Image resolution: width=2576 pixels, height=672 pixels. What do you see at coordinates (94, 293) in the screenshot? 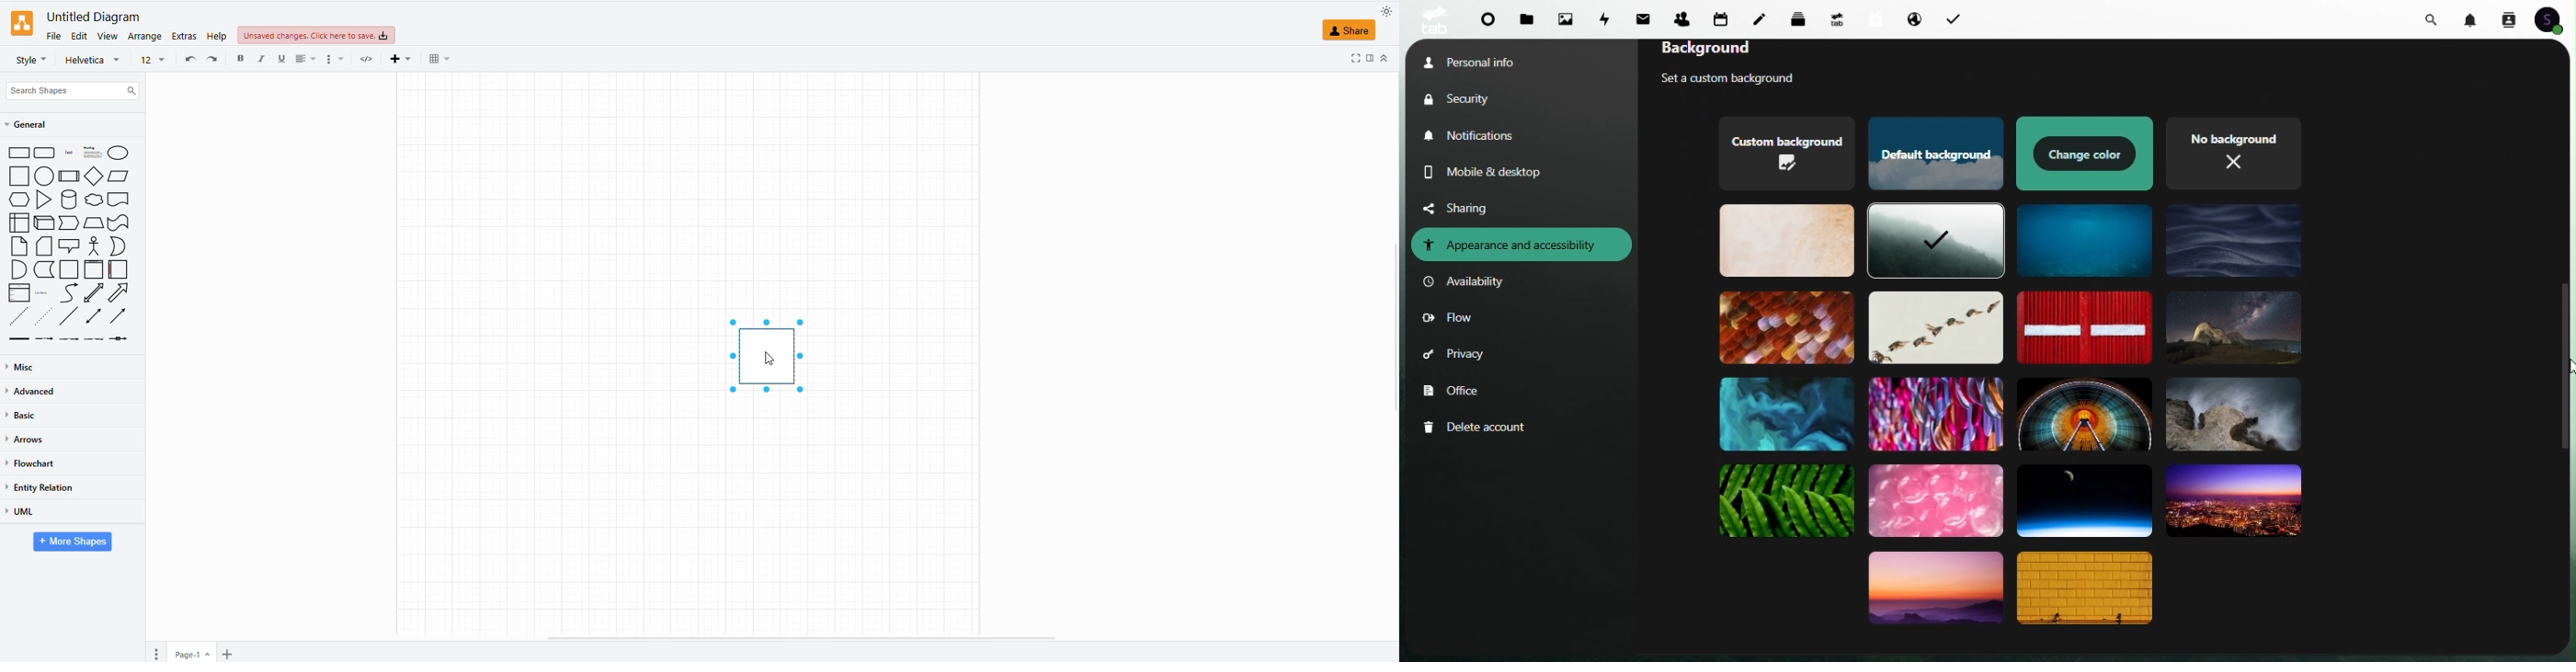
I see `bidirectional arrow` at bounding box center [94, 293].